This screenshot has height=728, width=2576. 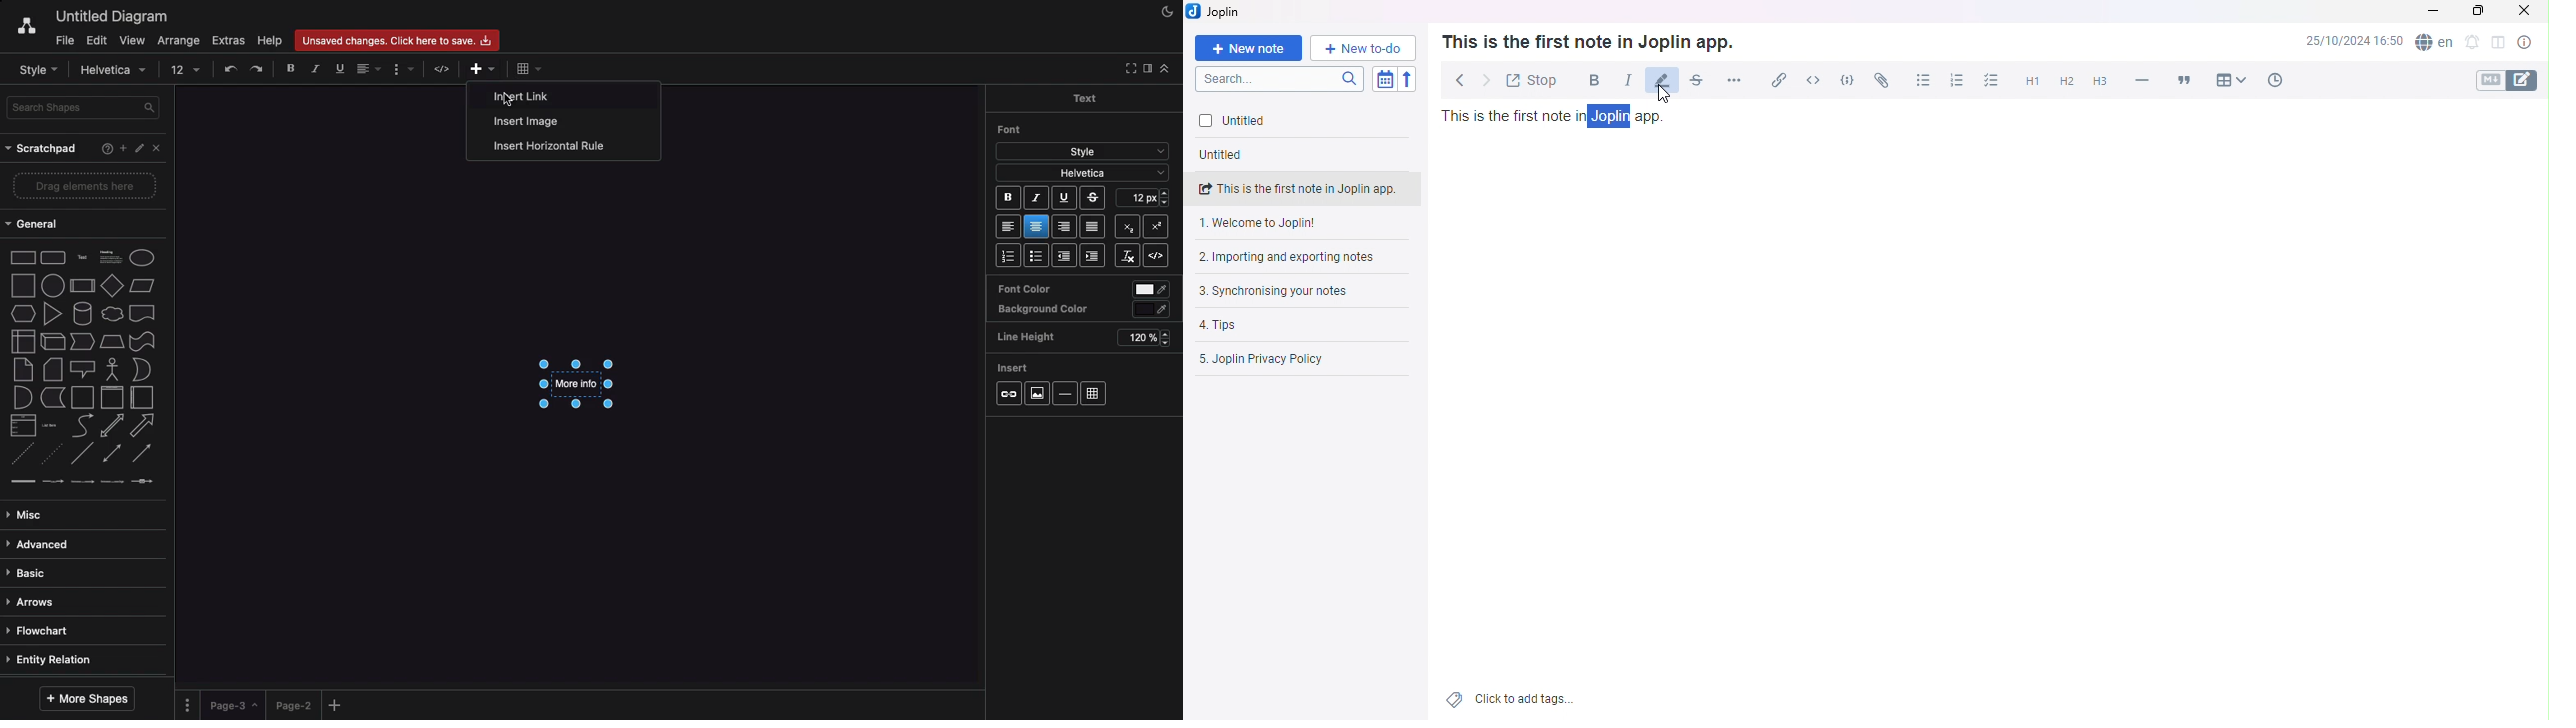 I want to click on Add, so click(x=527, y=69).